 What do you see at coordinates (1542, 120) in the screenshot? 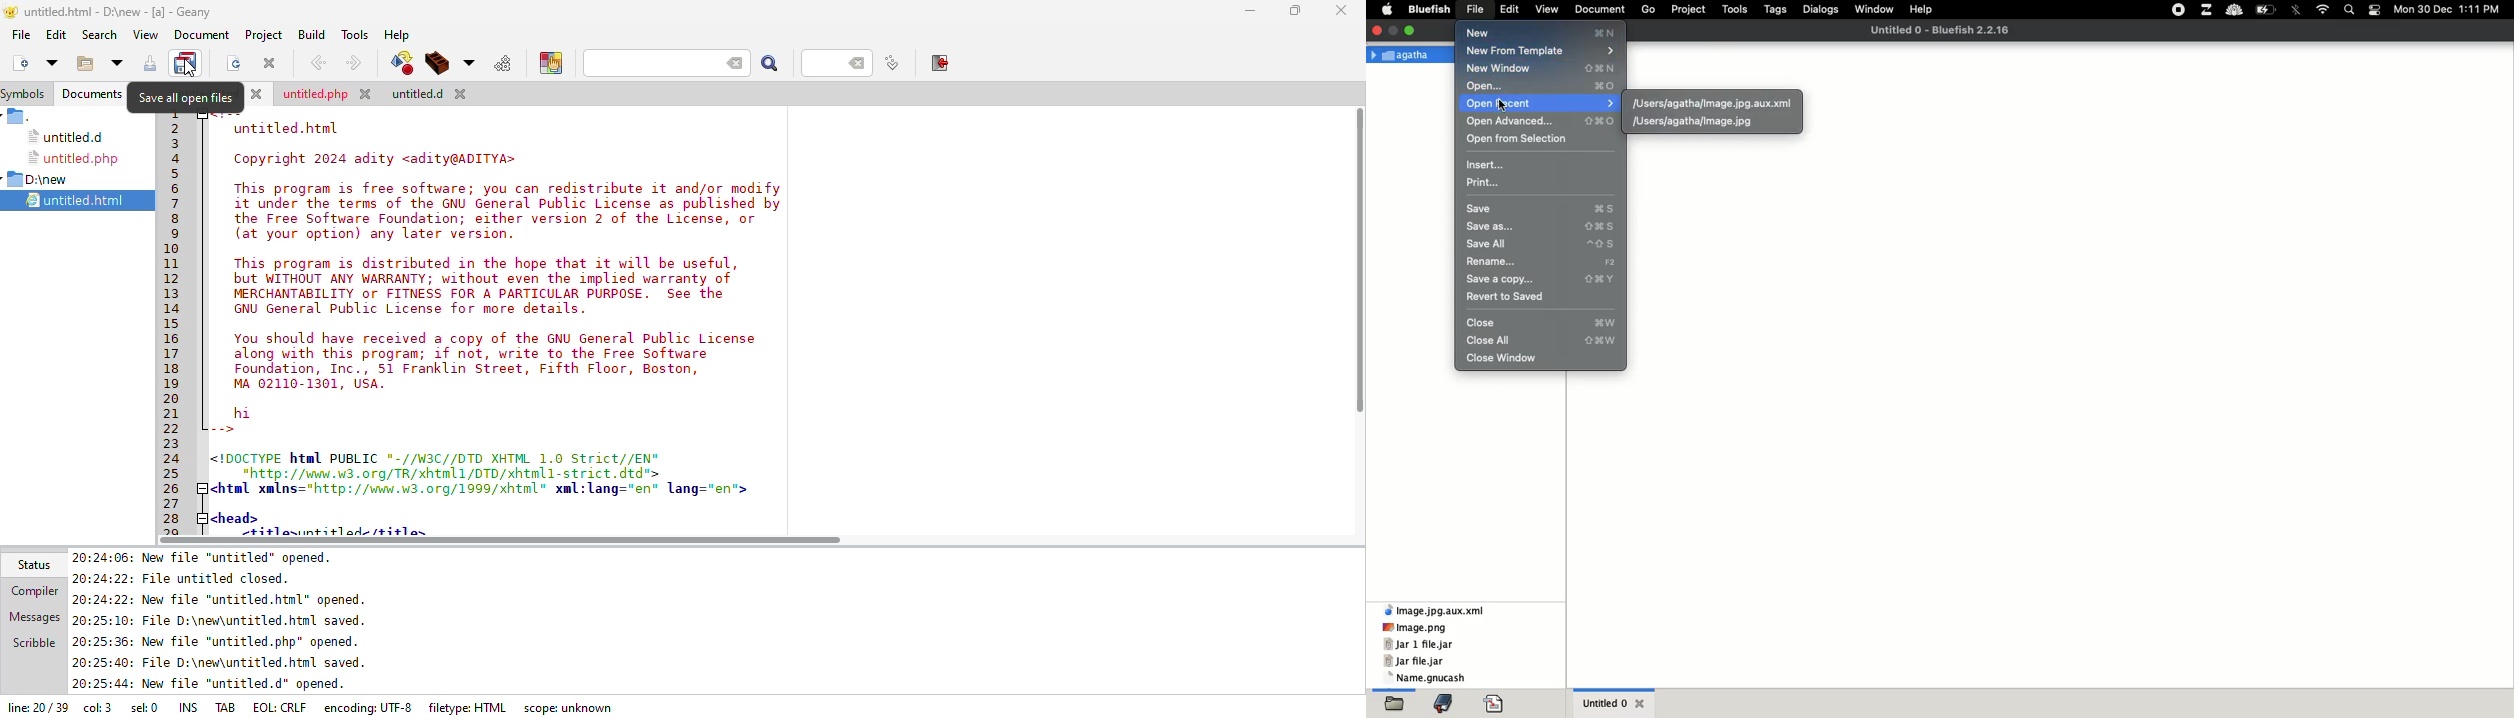
I see `open advanced  command O` at bounding box center [1542, 120].